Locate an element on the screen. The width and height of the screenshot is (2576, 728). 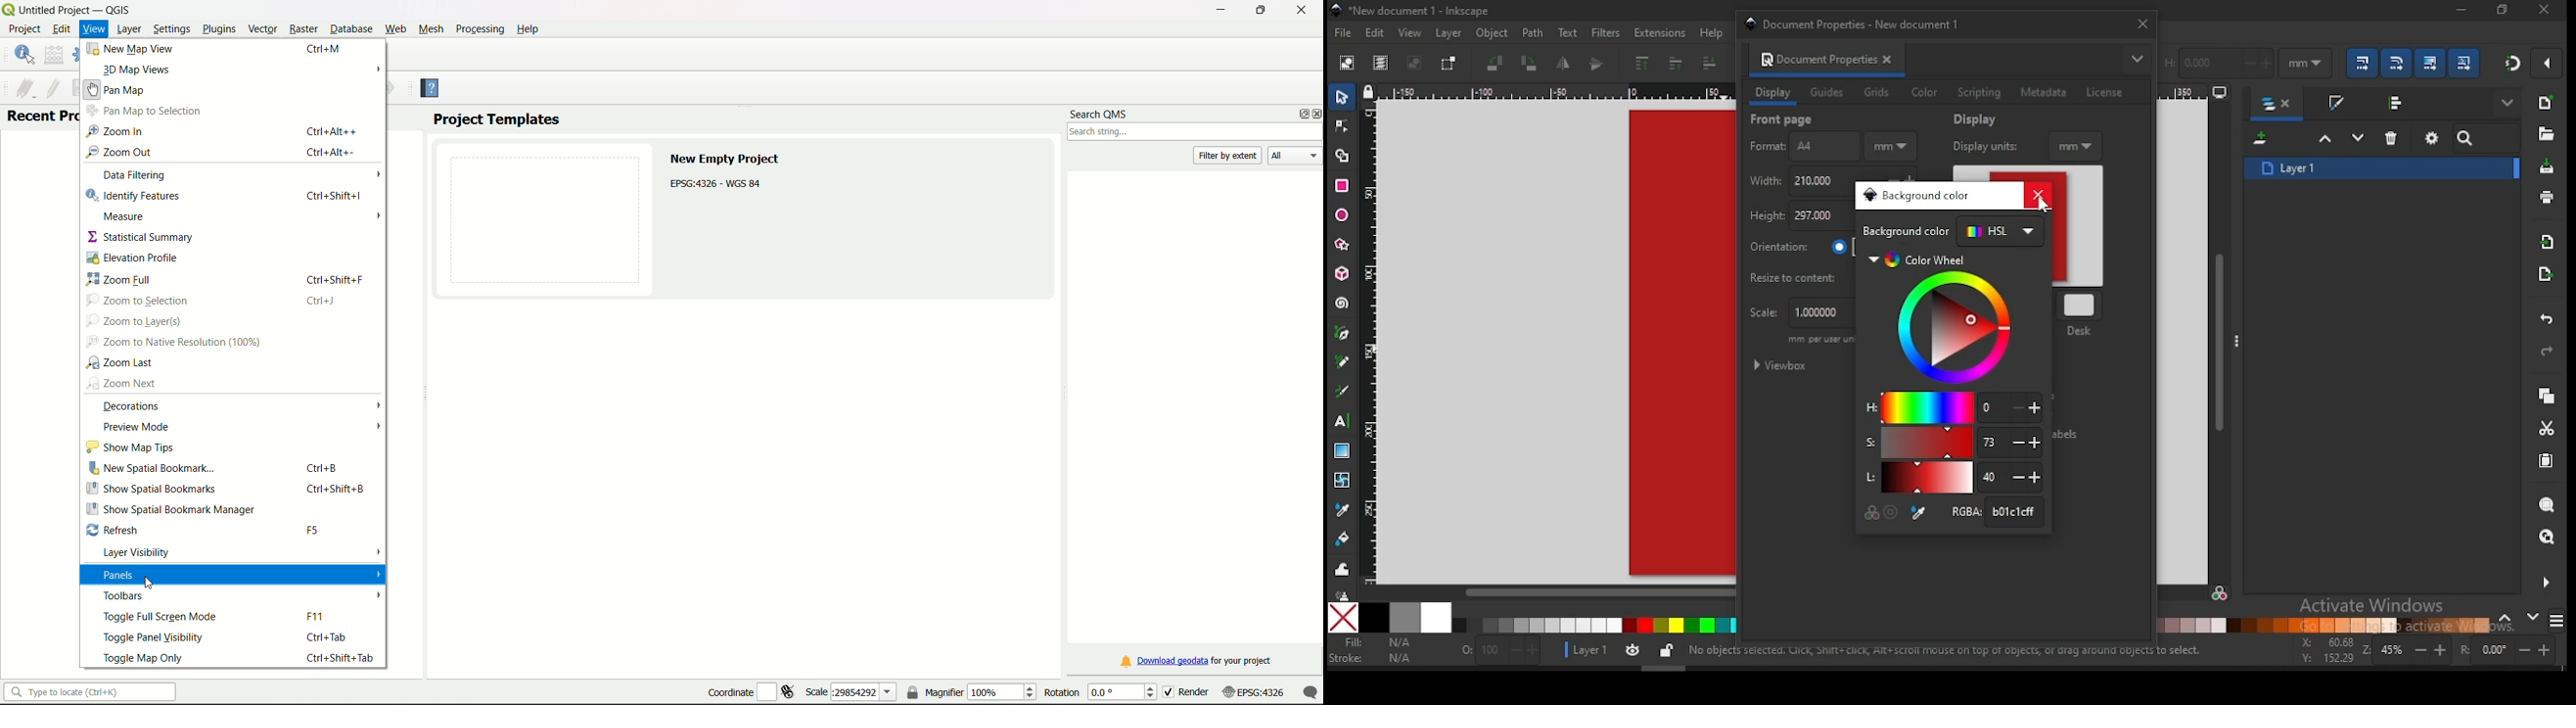
more options is located at coordinates (2236, 340).